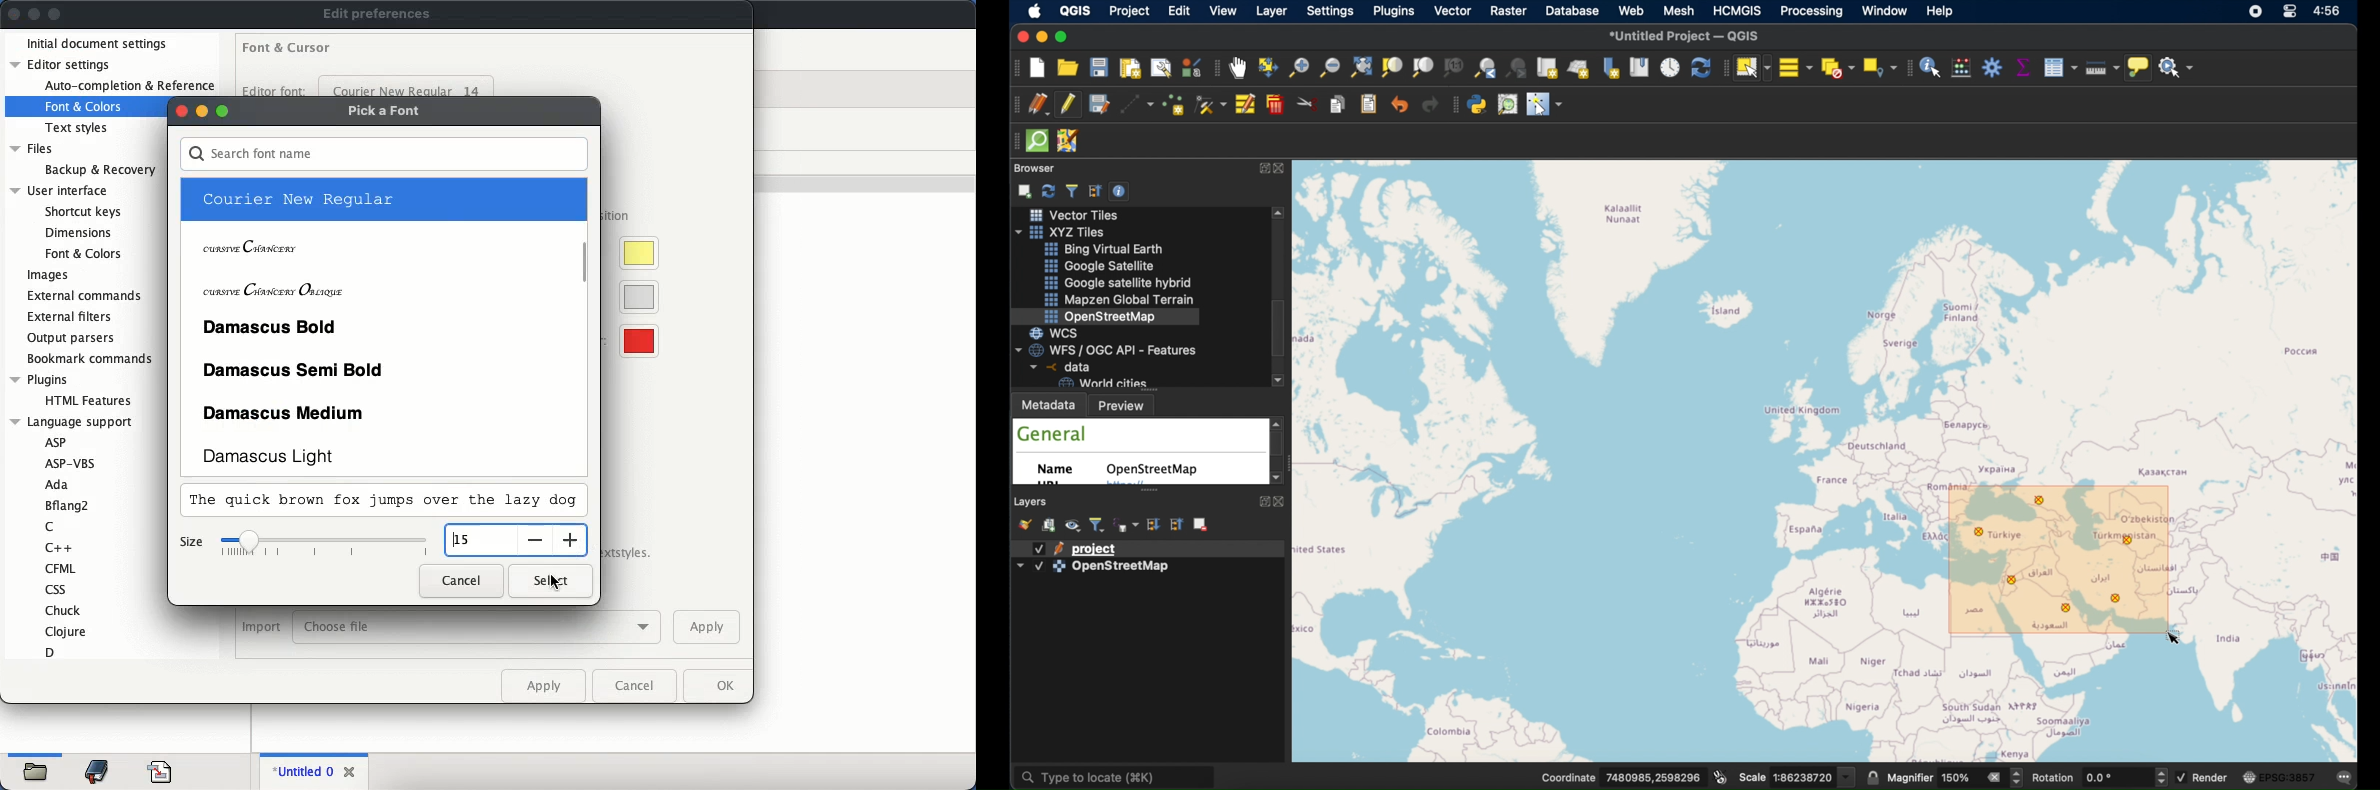  What do you see at coordinates (1116, 282) in the screenshot?
I see `google satellite hybrid` at bounding box center [1116, 282].